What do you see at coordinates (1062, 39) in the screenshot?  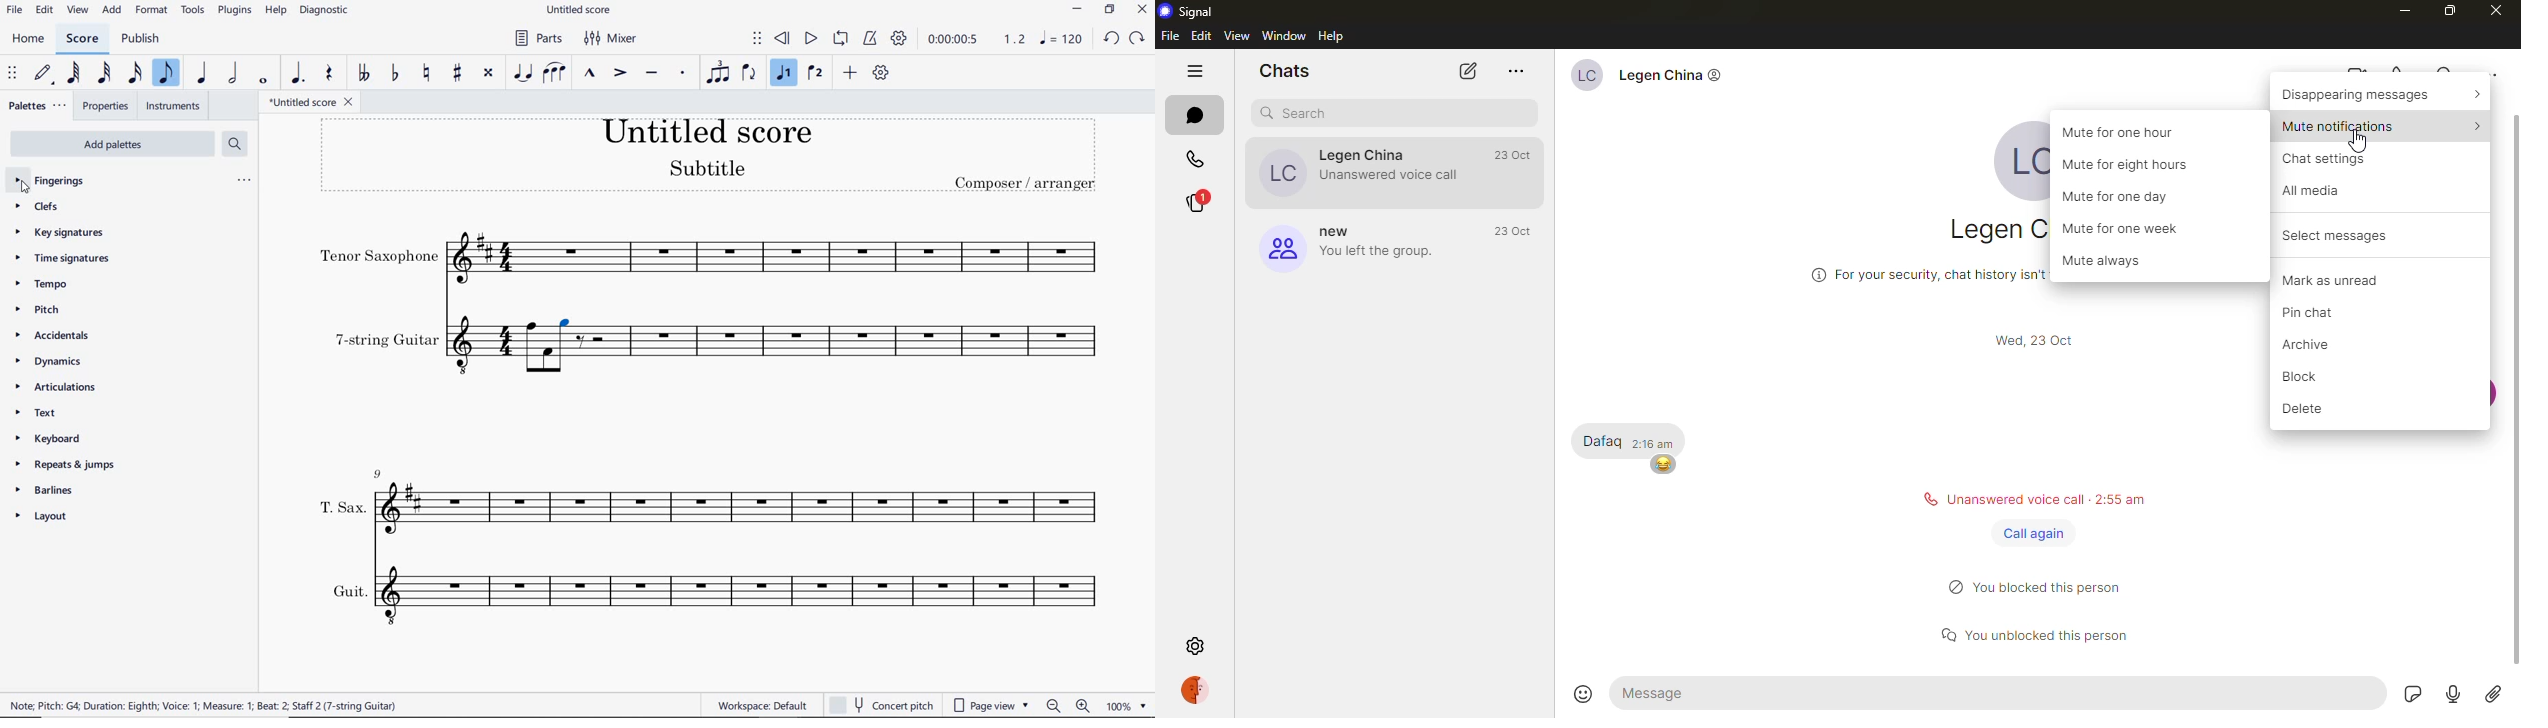 I see `NOTE` at bounding box center [1062, 39].